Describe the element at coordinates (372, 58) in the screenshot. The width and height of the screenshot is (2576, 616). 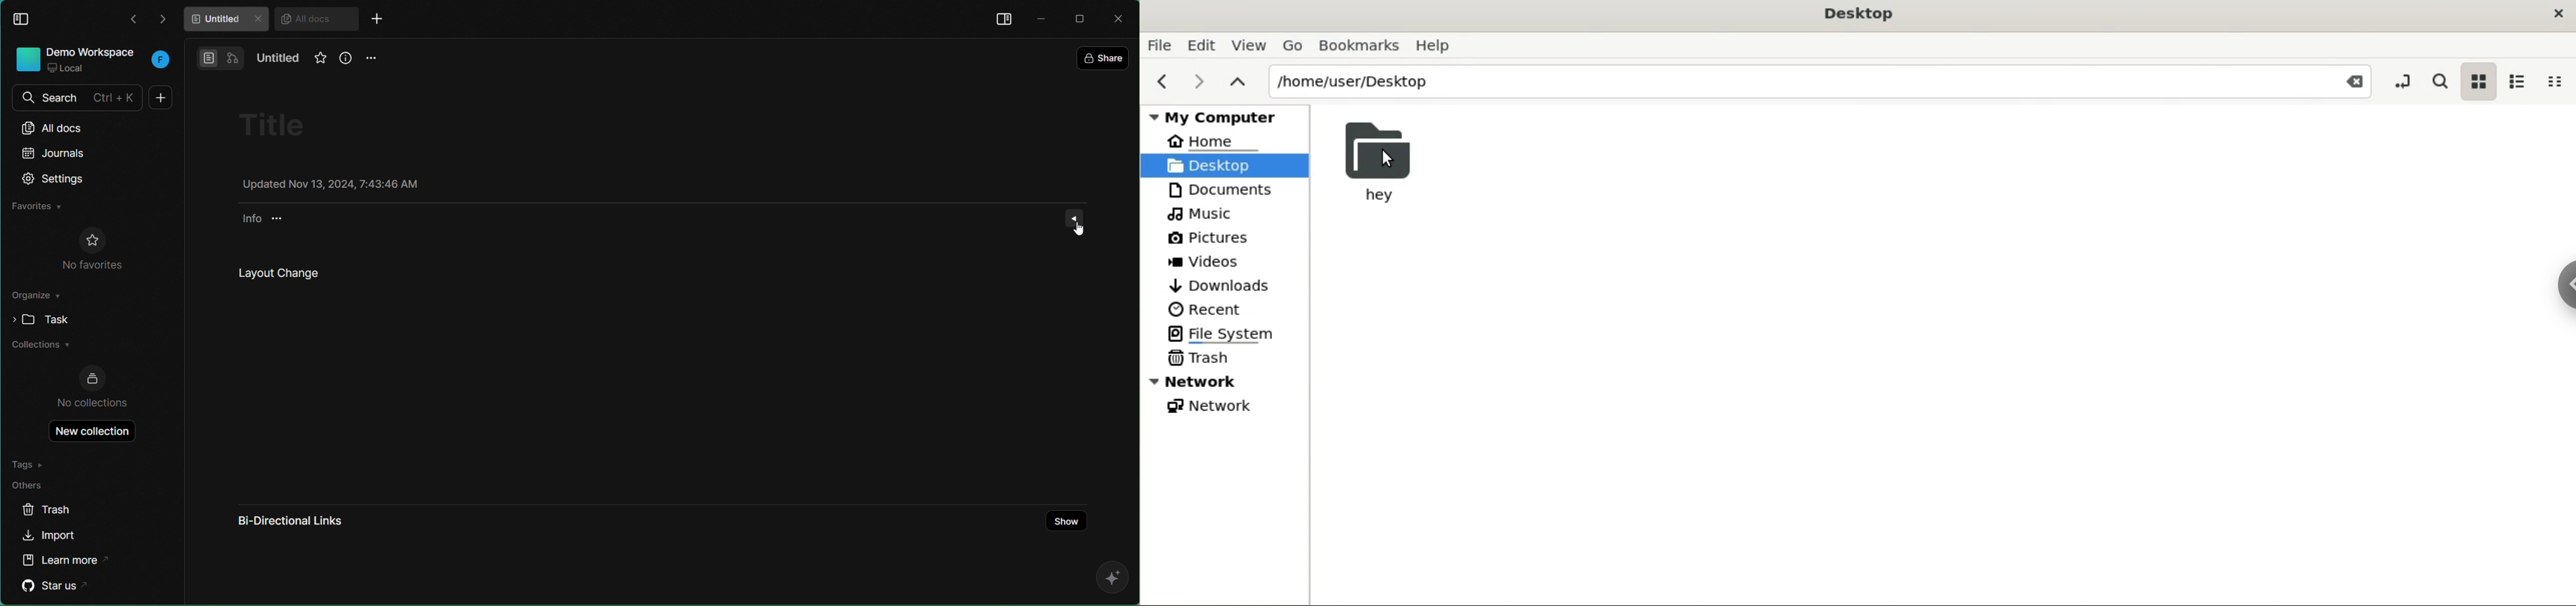
I see `menu` at that location.